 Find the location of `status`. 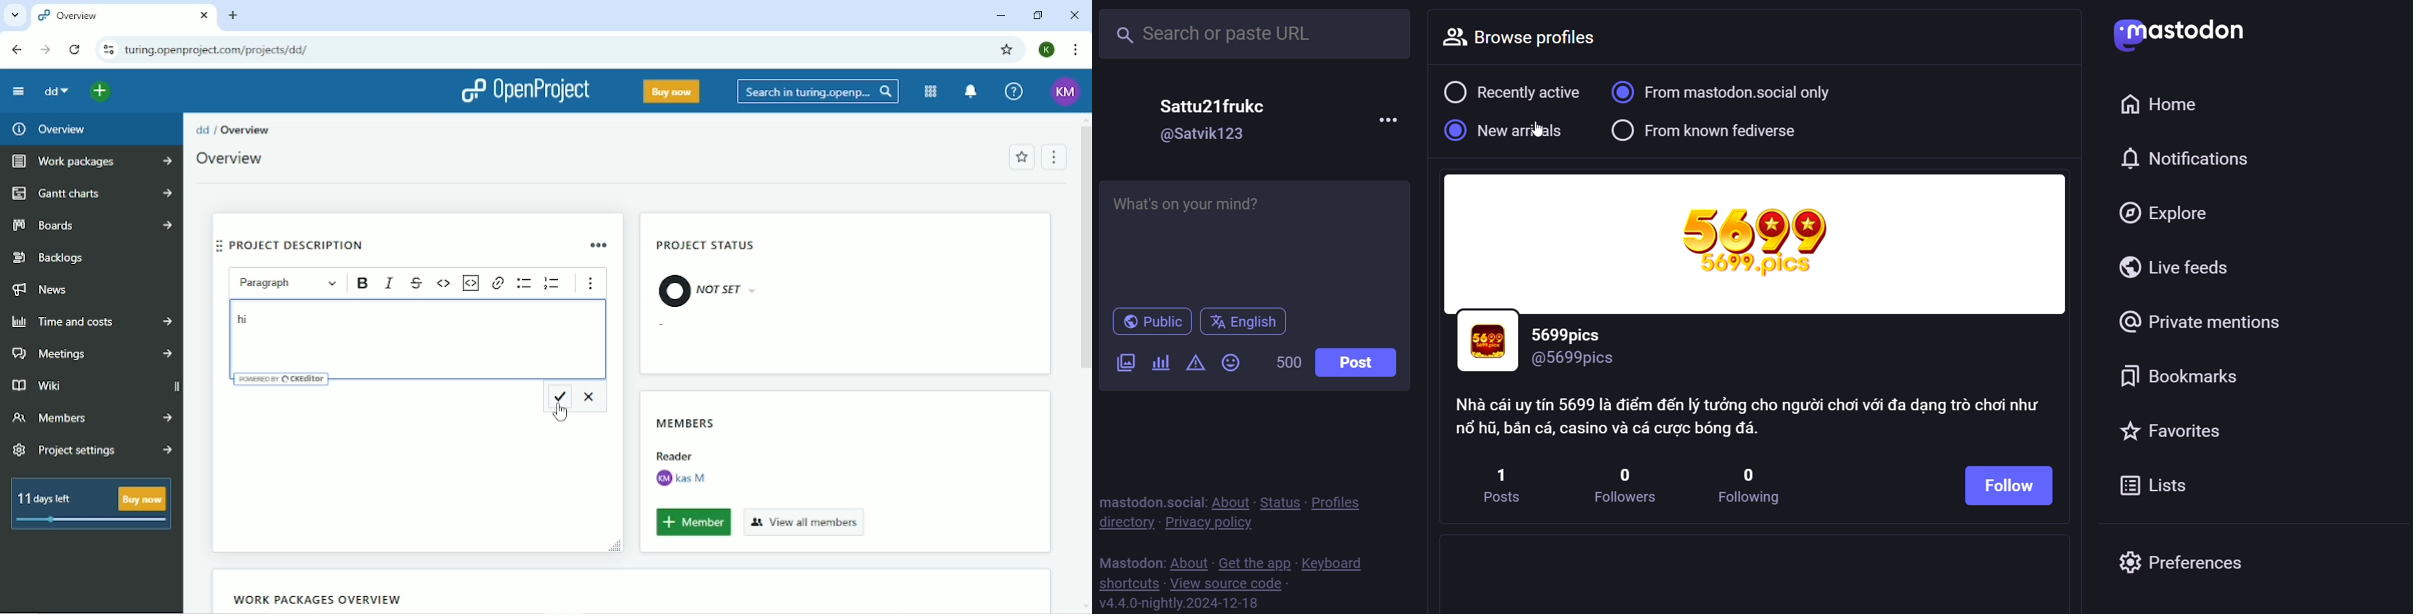

status is located at coordinates (1276, 500).